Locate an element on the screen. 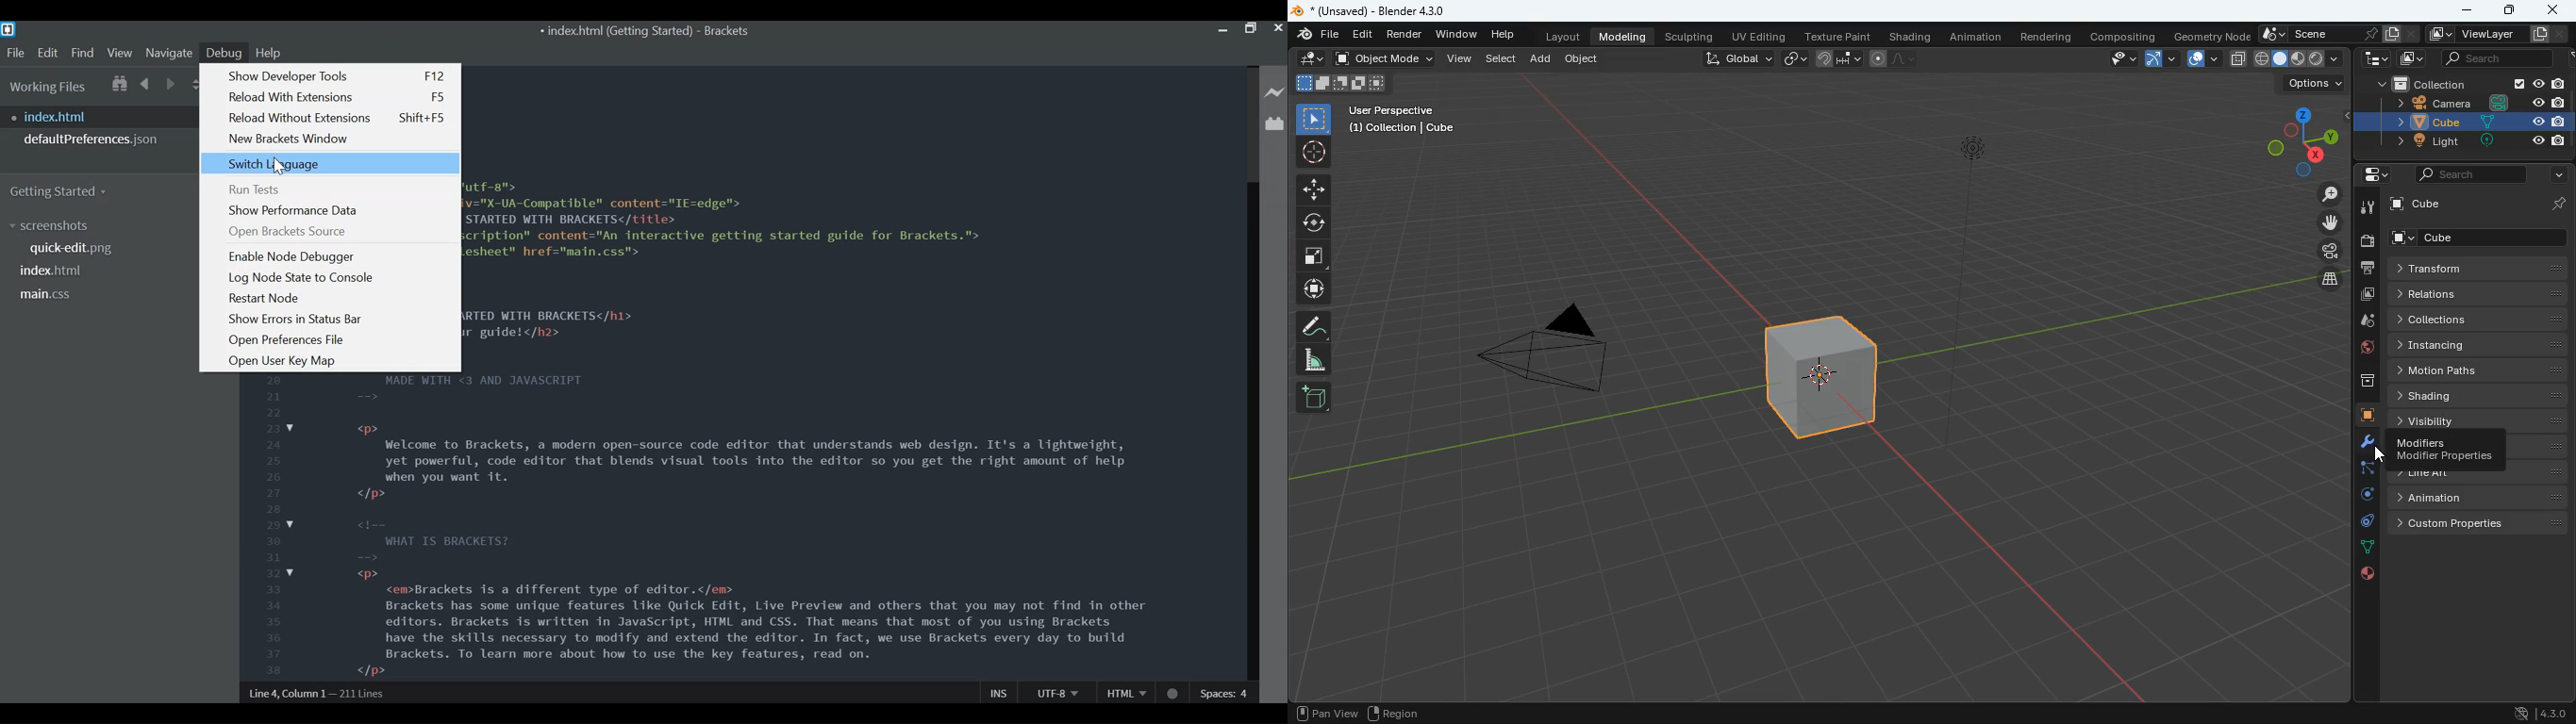 The image size is (2576, 728). Brackets is located at coordinates (726, 32).